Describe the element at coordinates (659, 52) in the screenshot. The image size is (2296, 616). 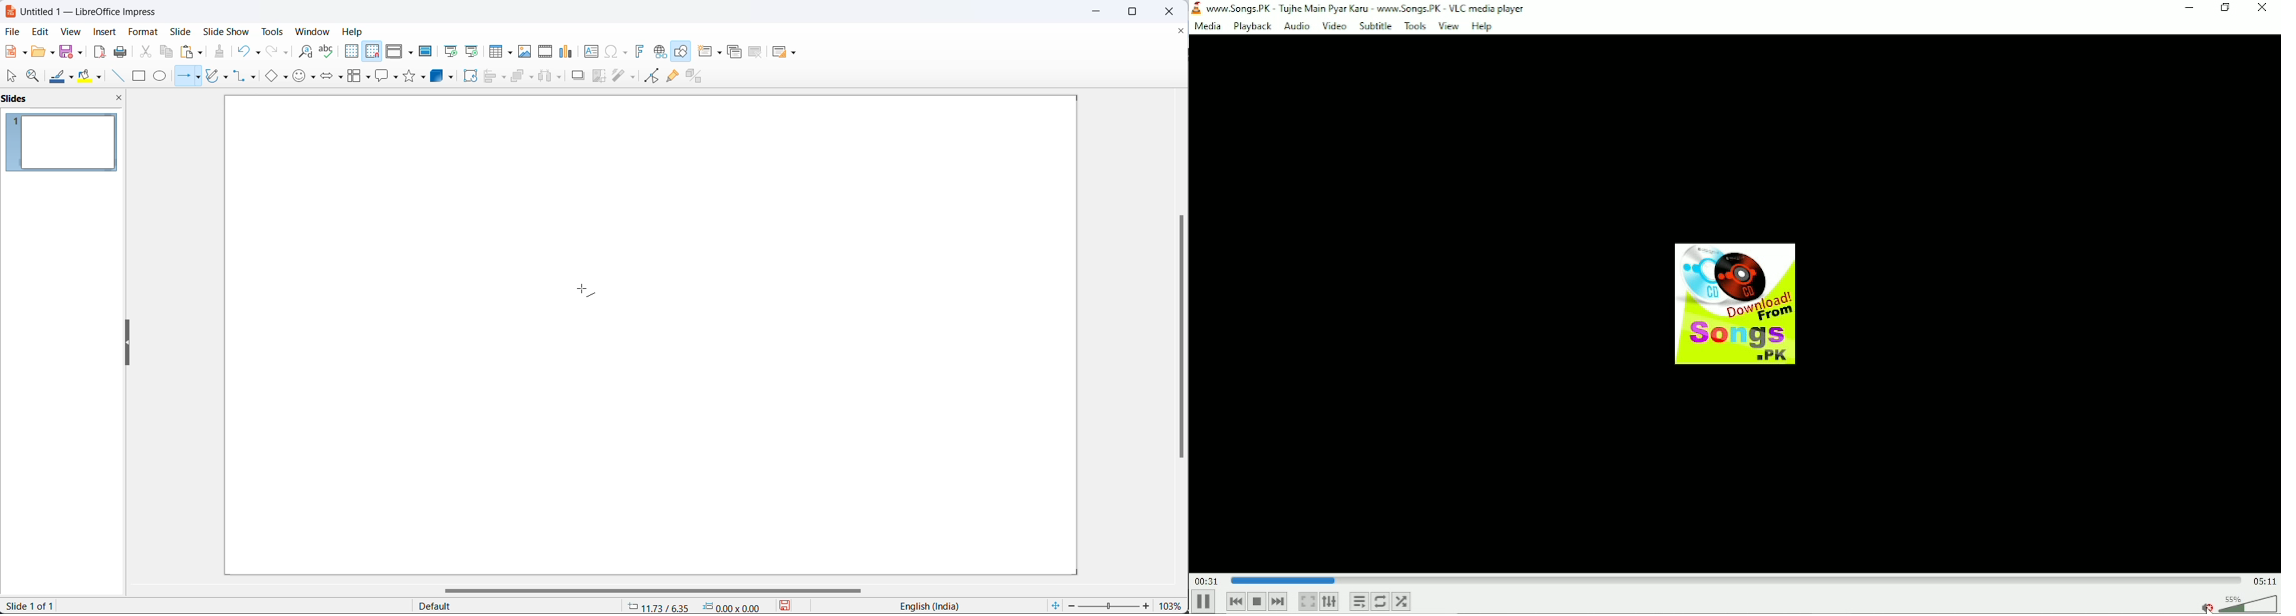
I see `insert hyperlink` at that location.